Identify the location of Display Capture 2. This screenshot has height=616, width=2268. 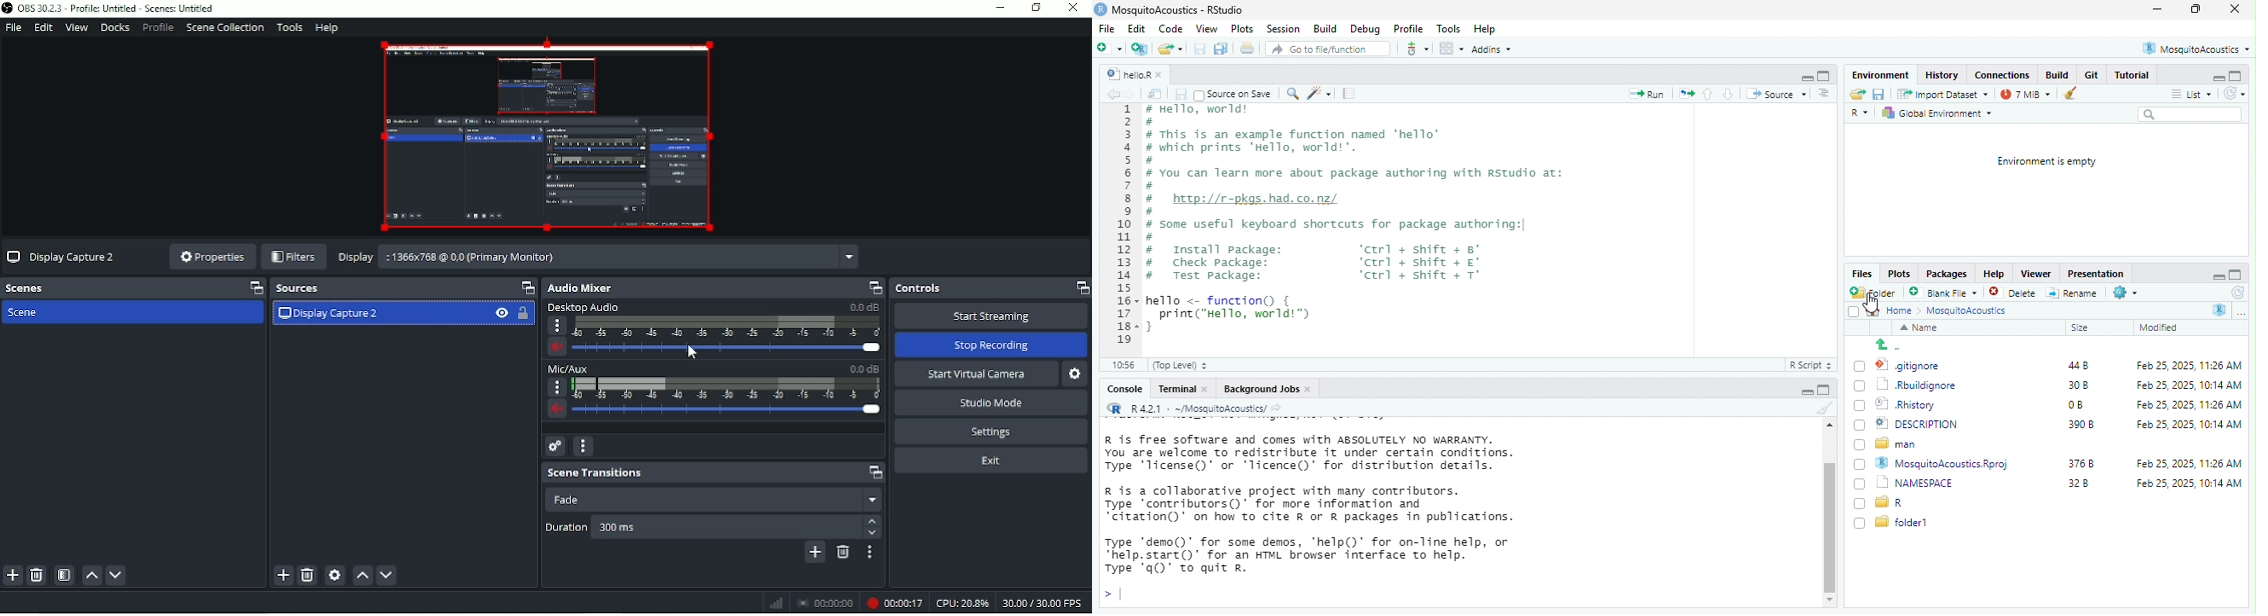
(64, 258).